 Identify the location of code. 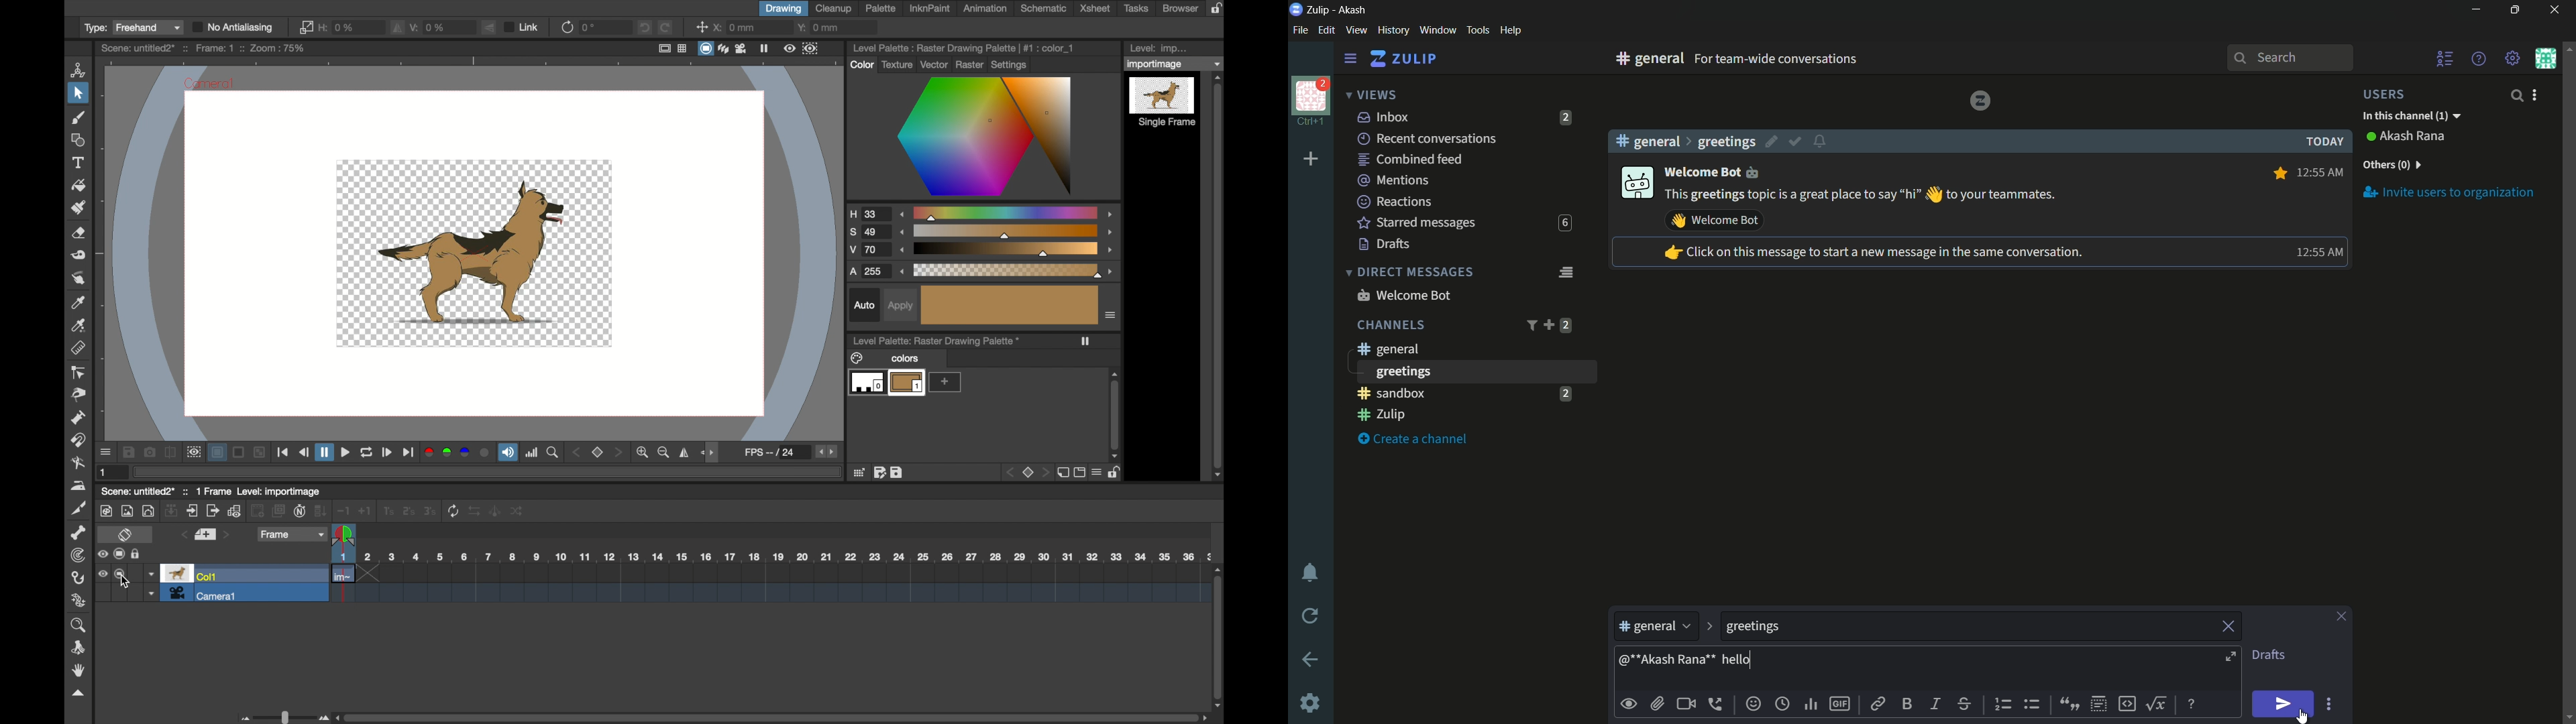
(2127, 703).